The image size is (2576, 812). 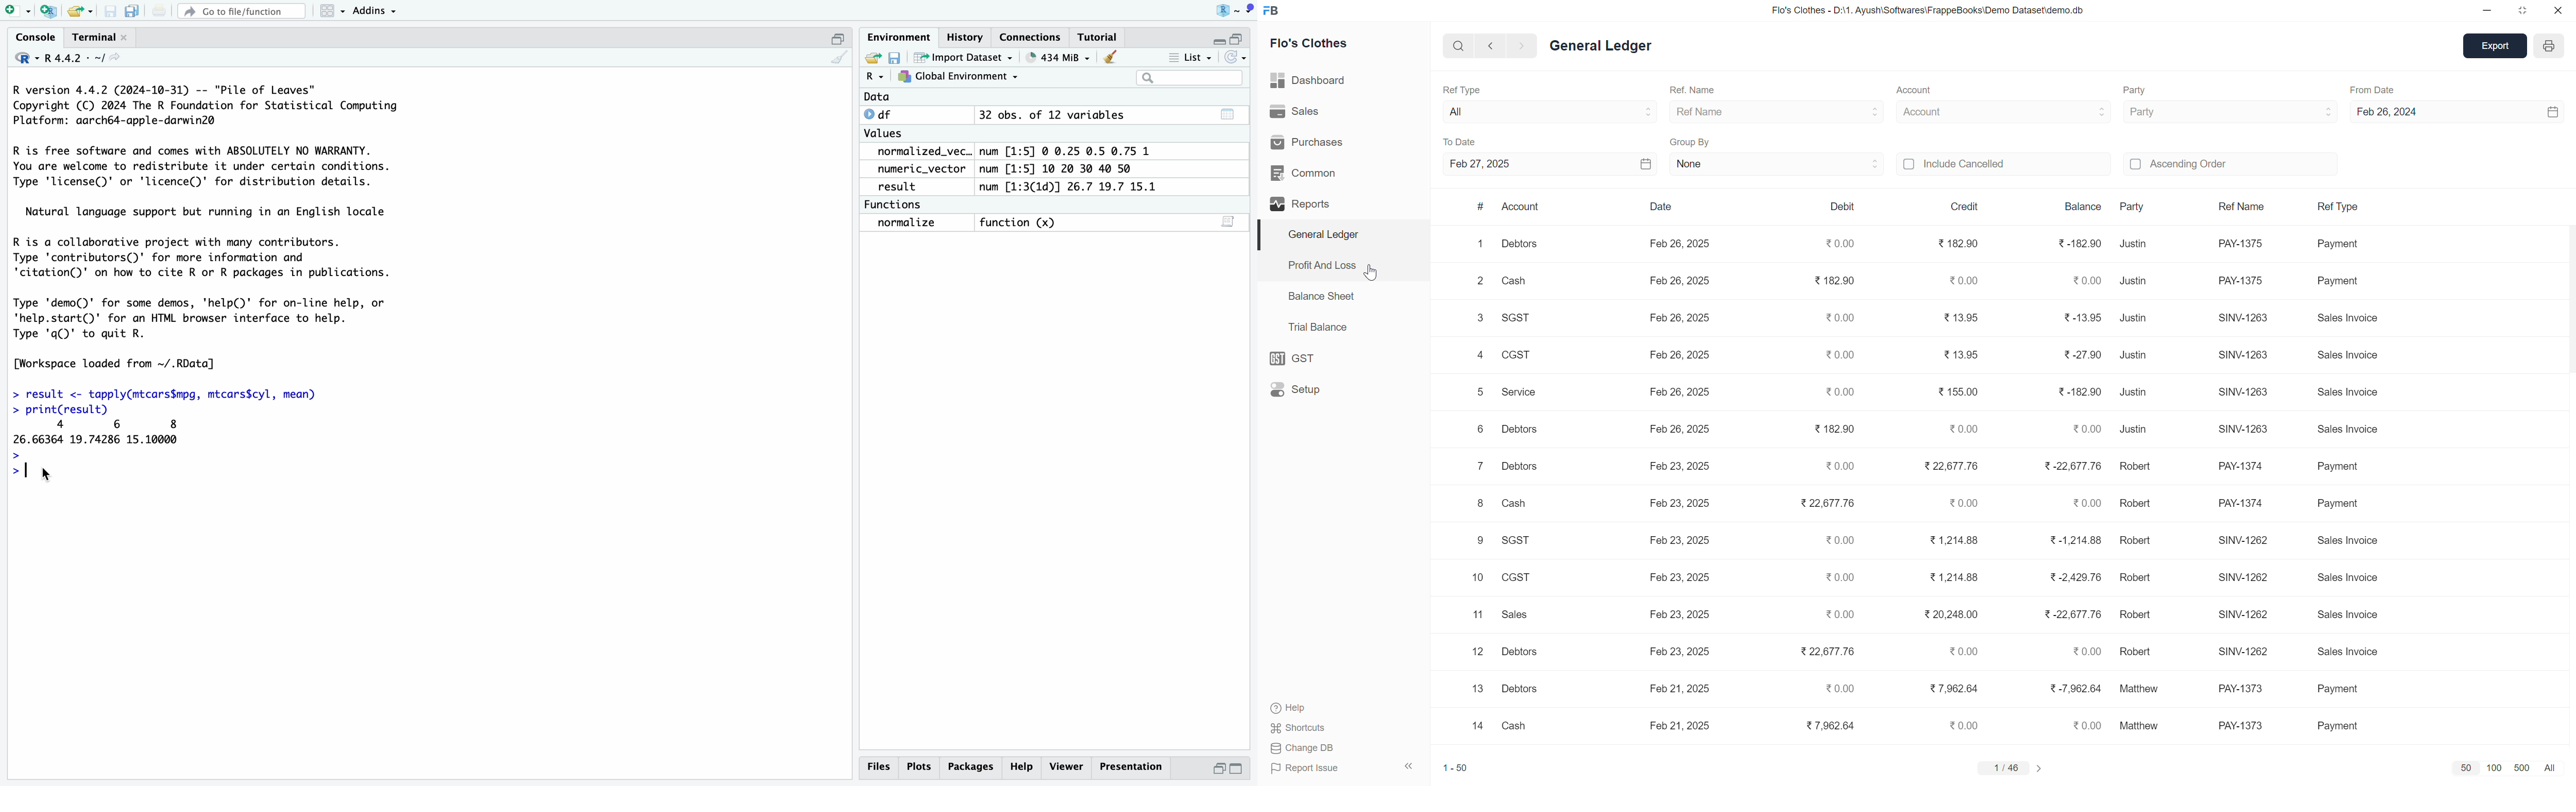 I want to click on Ref. Name, so click(x=1710, y=88).